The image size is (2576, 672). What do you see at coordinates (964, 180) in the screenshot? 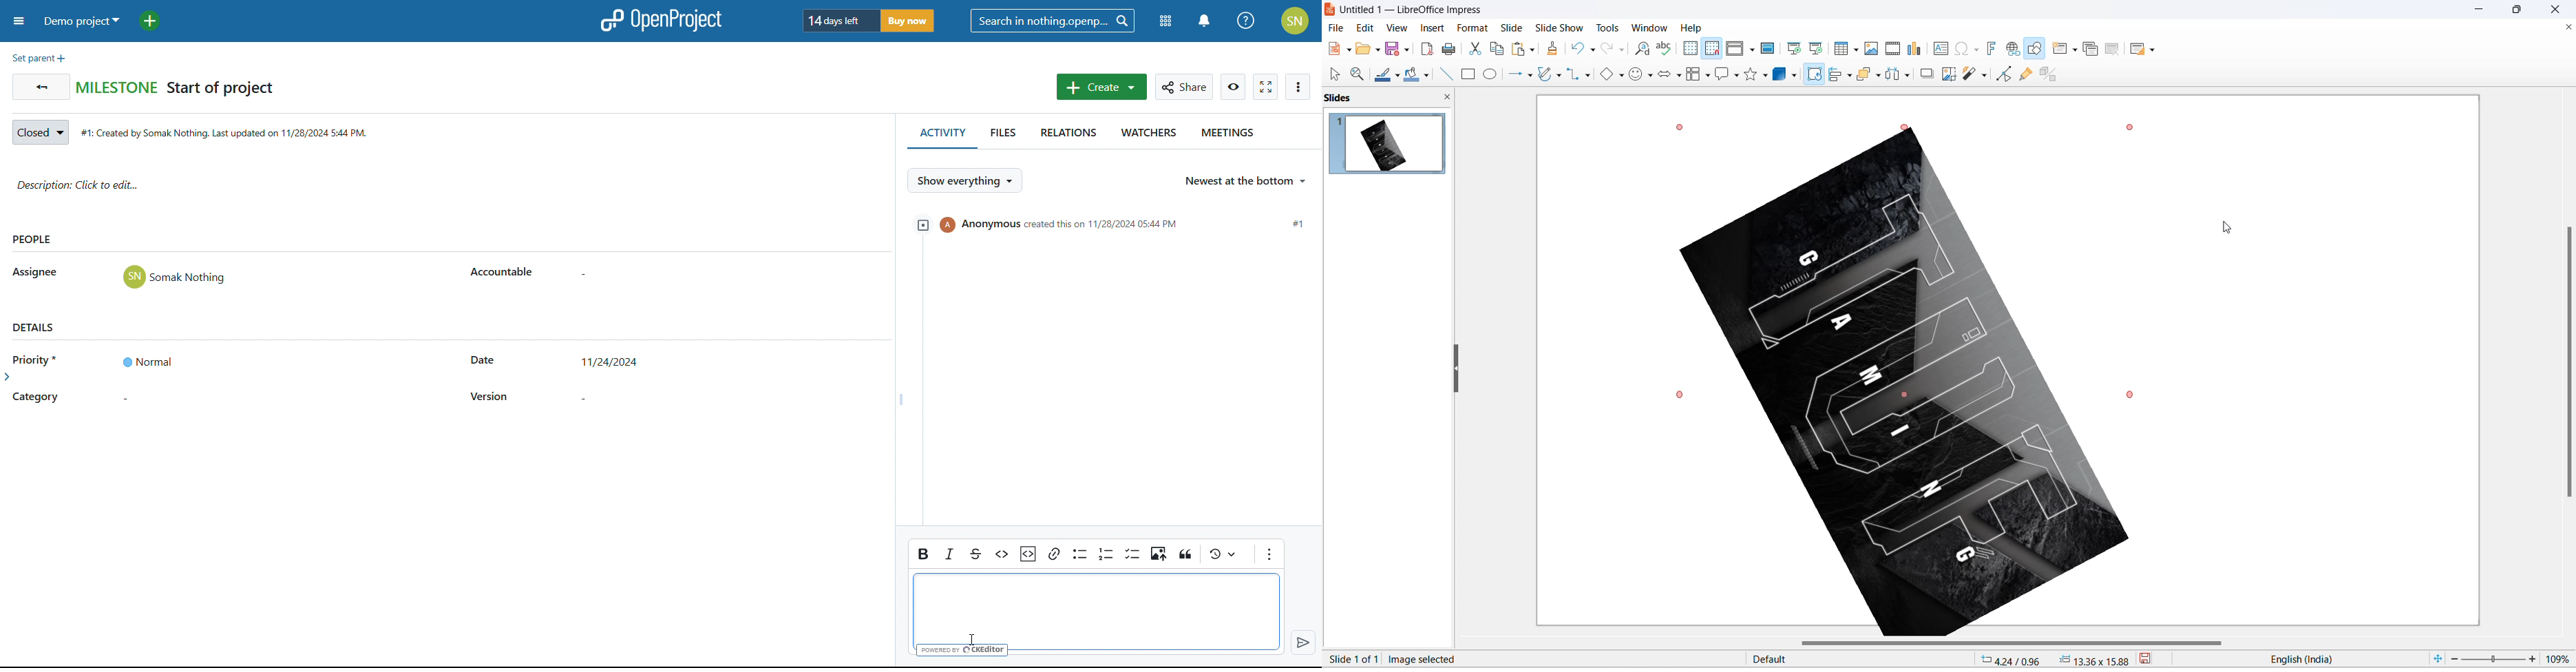
I see `selct what to show` at bounding box center [964, 180].